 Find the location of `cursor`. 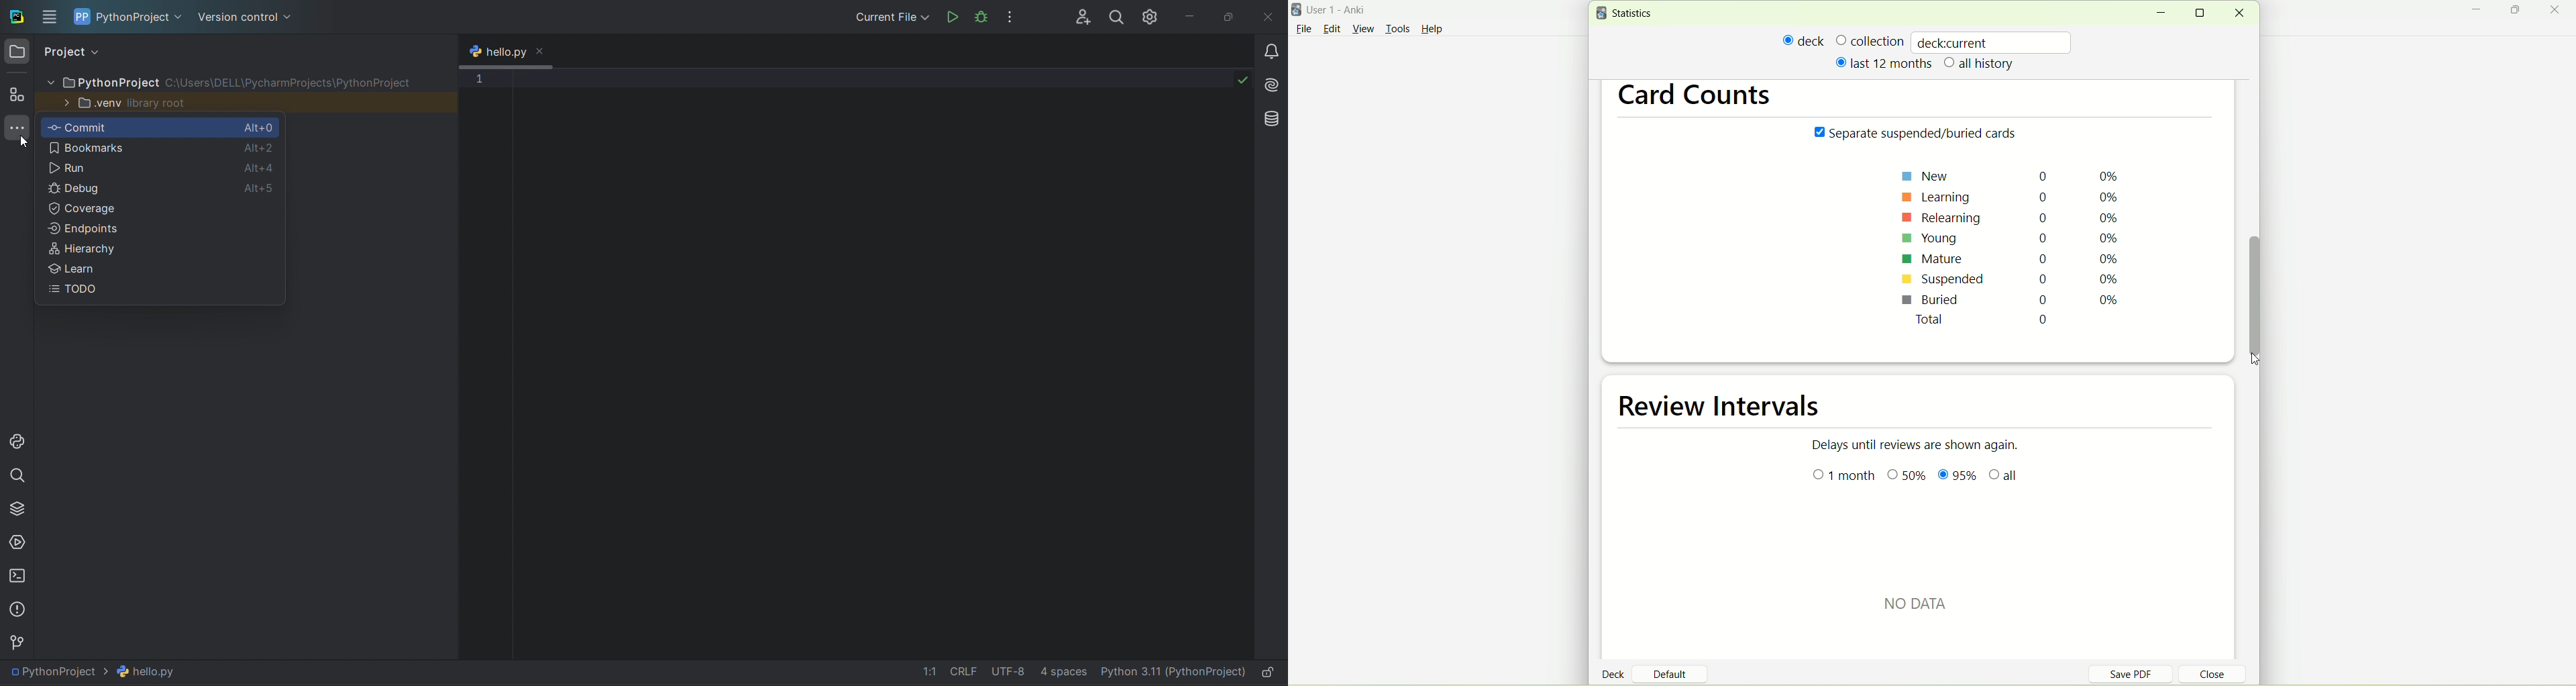

cursor is located at coordinates (2263, 360).